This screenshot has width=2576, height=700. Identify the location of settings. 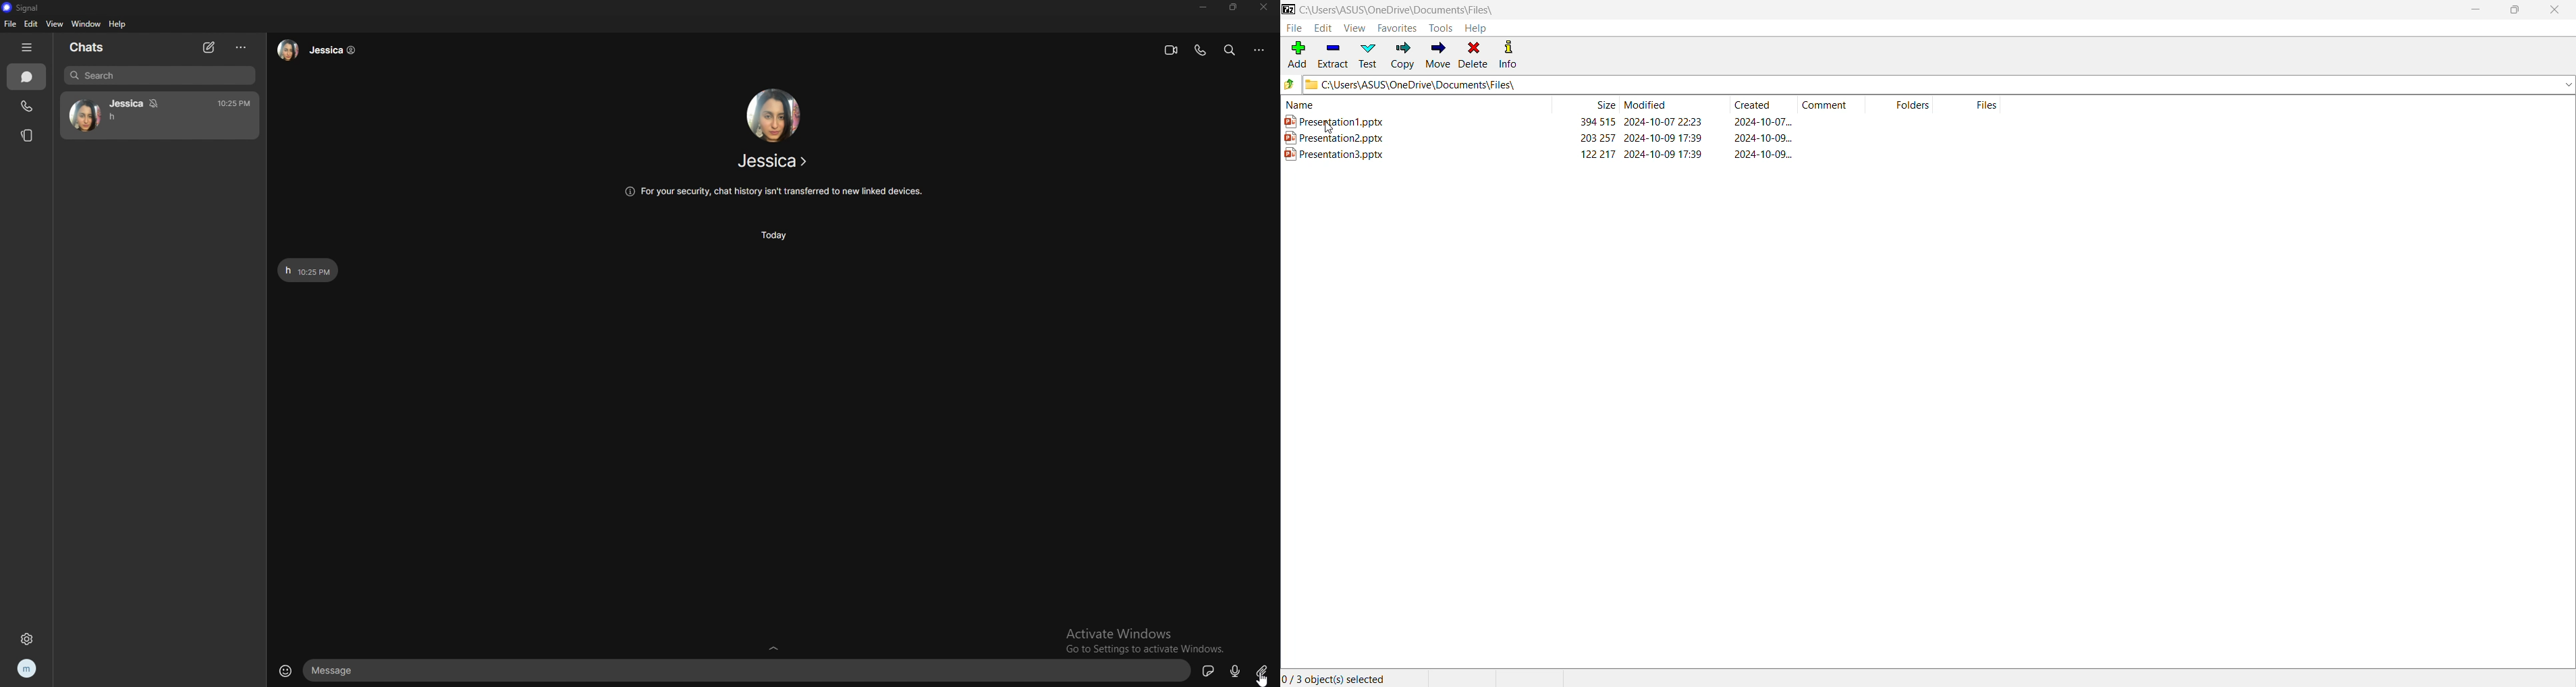
(28, 639).